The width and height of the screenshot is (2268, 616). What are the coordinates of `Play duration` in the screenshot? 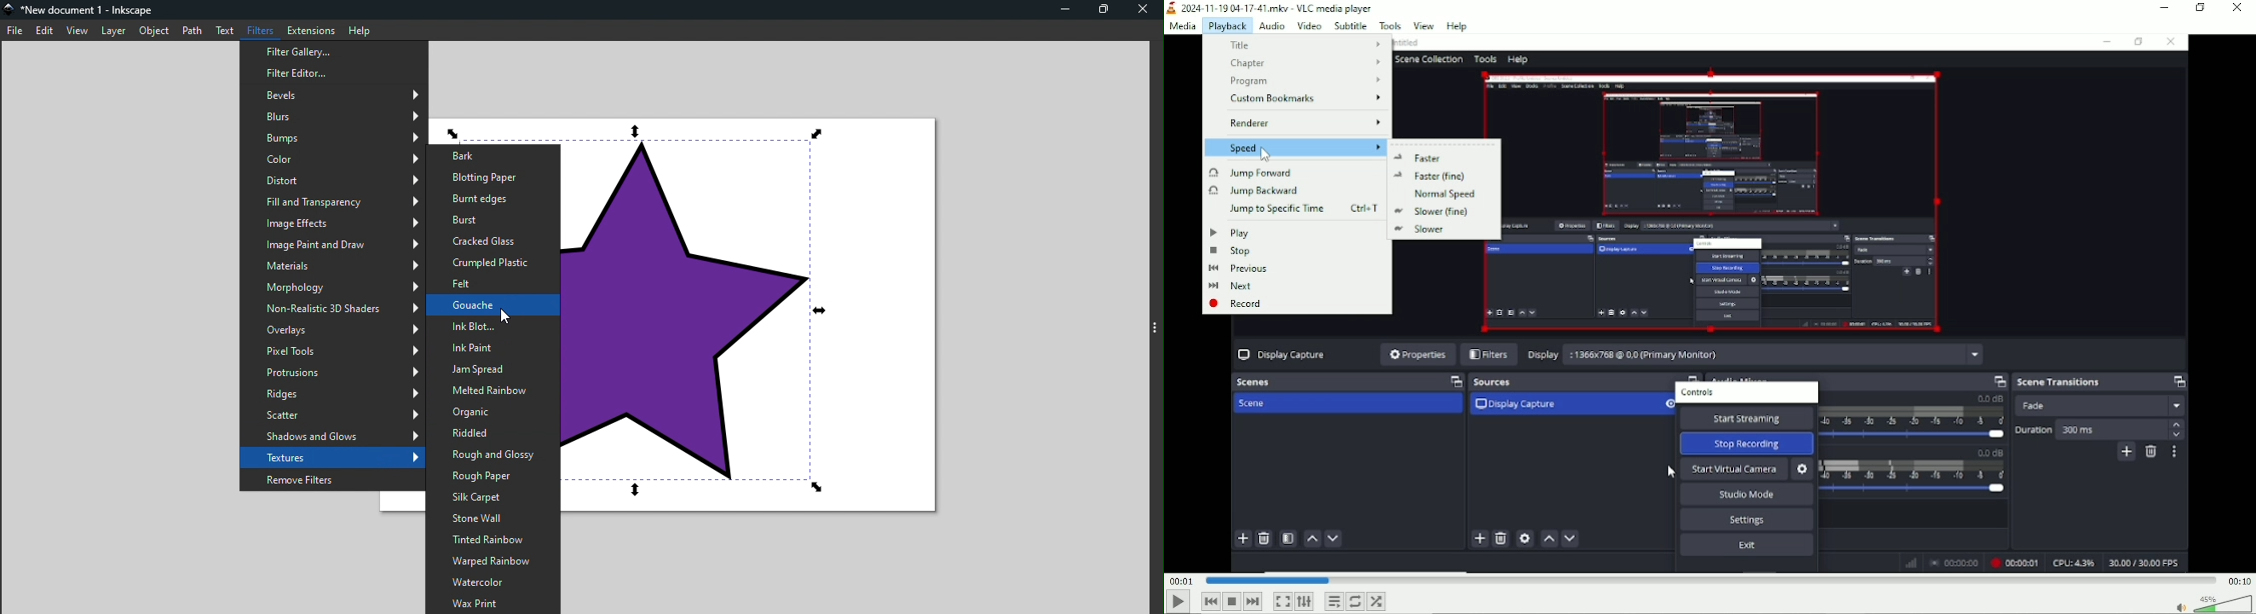 It's located at (1708, 581).